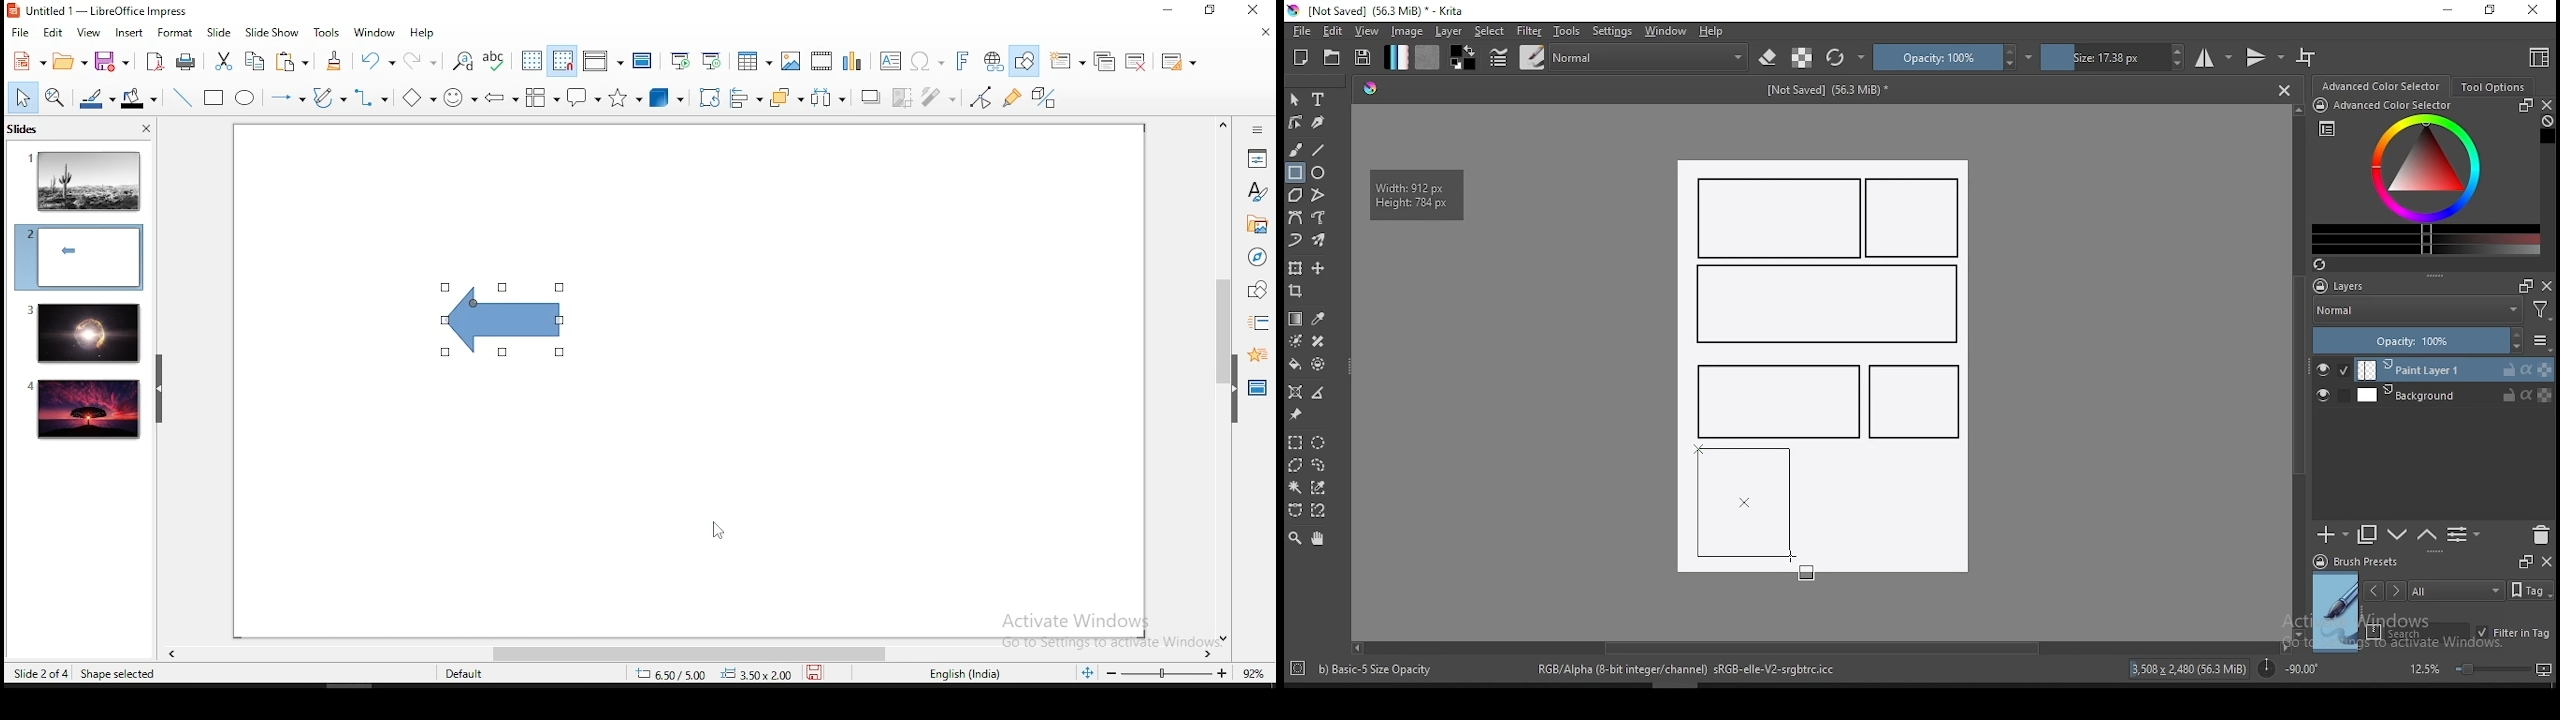 This screenshot has width=2576, height=728. What do you see at coordinates (1301, 31) in the screenshot?
I see `file` at bounding box center [1301, 31].